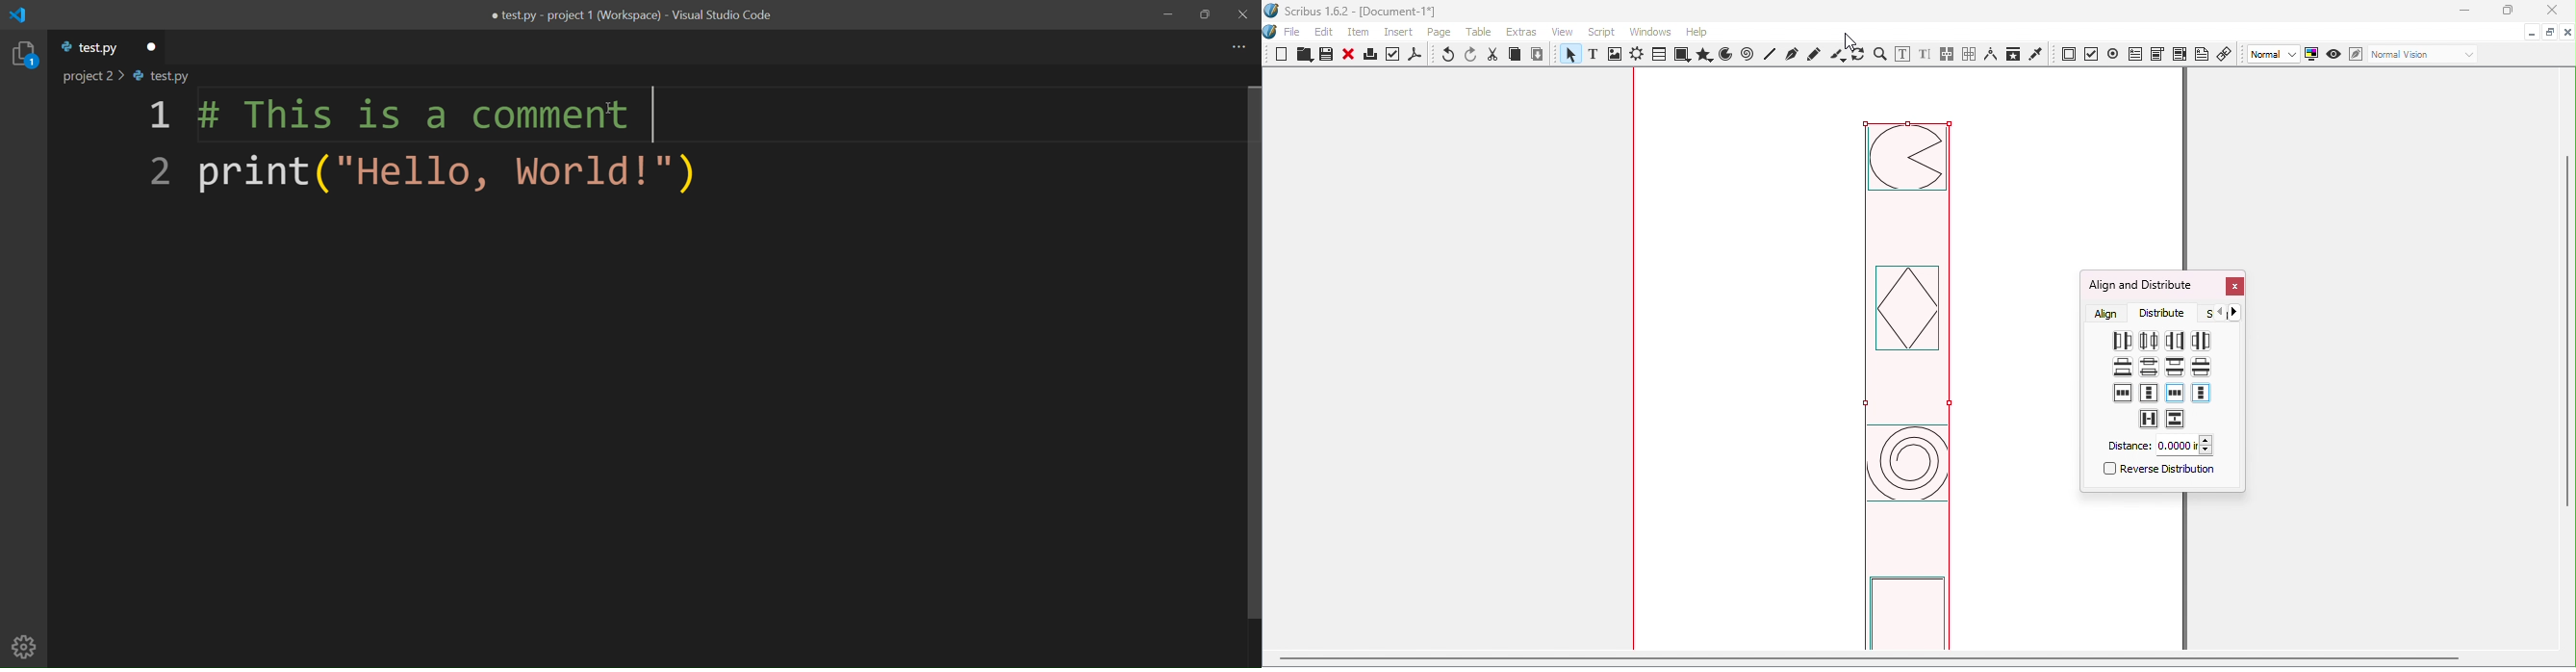 Image resolution: width=2576 pixels, height=672 pixels. What do you see at coordinates (2275, 55) in the screenshot?
I see `Select image preview quality` at bounding box center [2275, 55].